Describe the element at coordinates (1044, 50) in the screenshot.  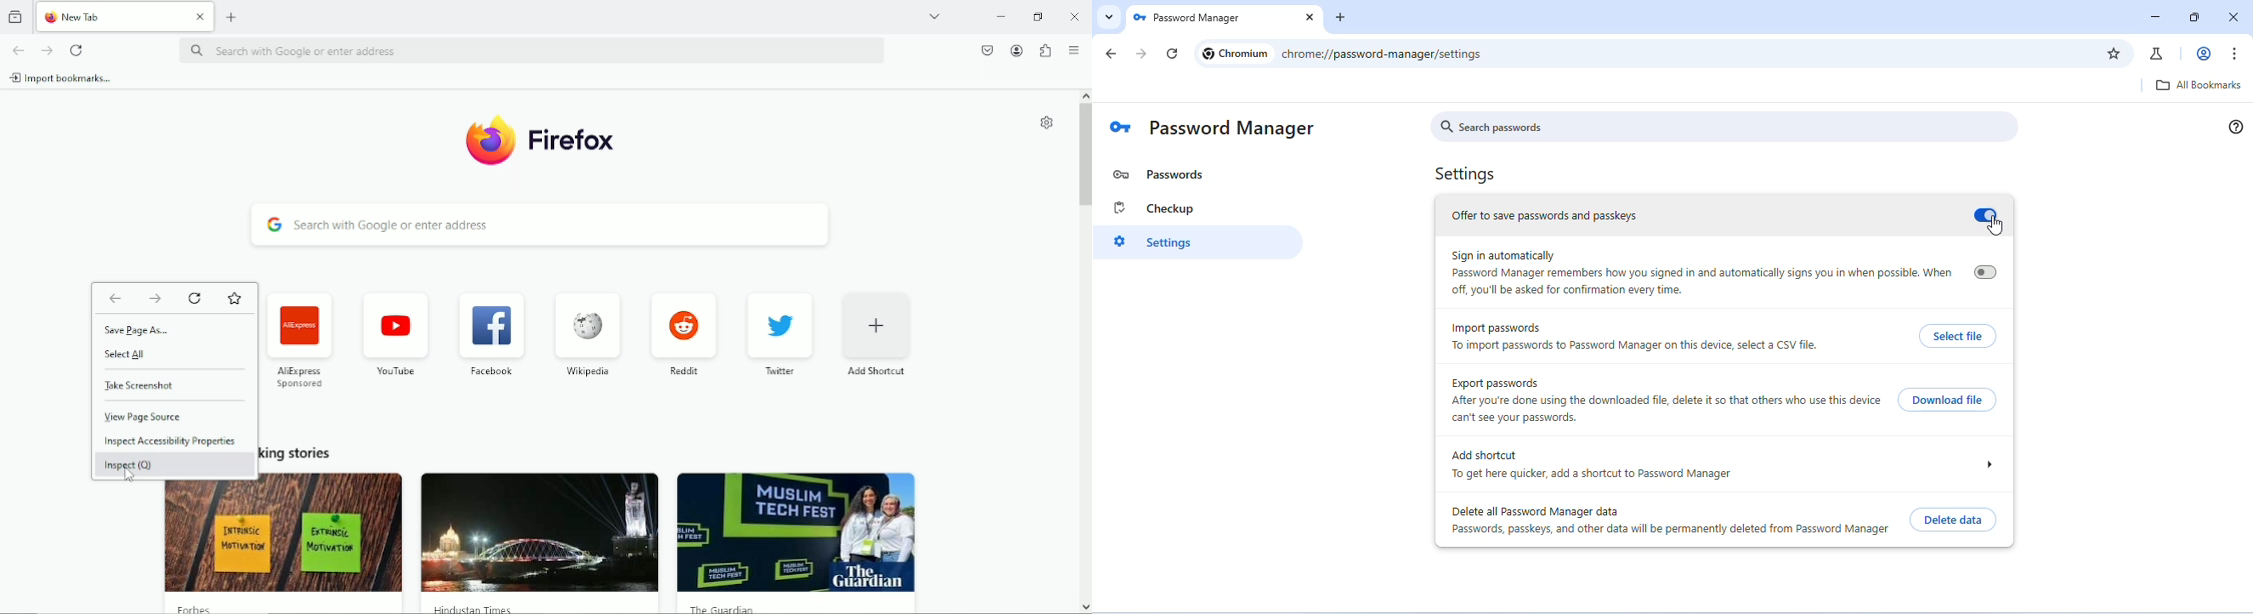
I see `extensions` at that location.